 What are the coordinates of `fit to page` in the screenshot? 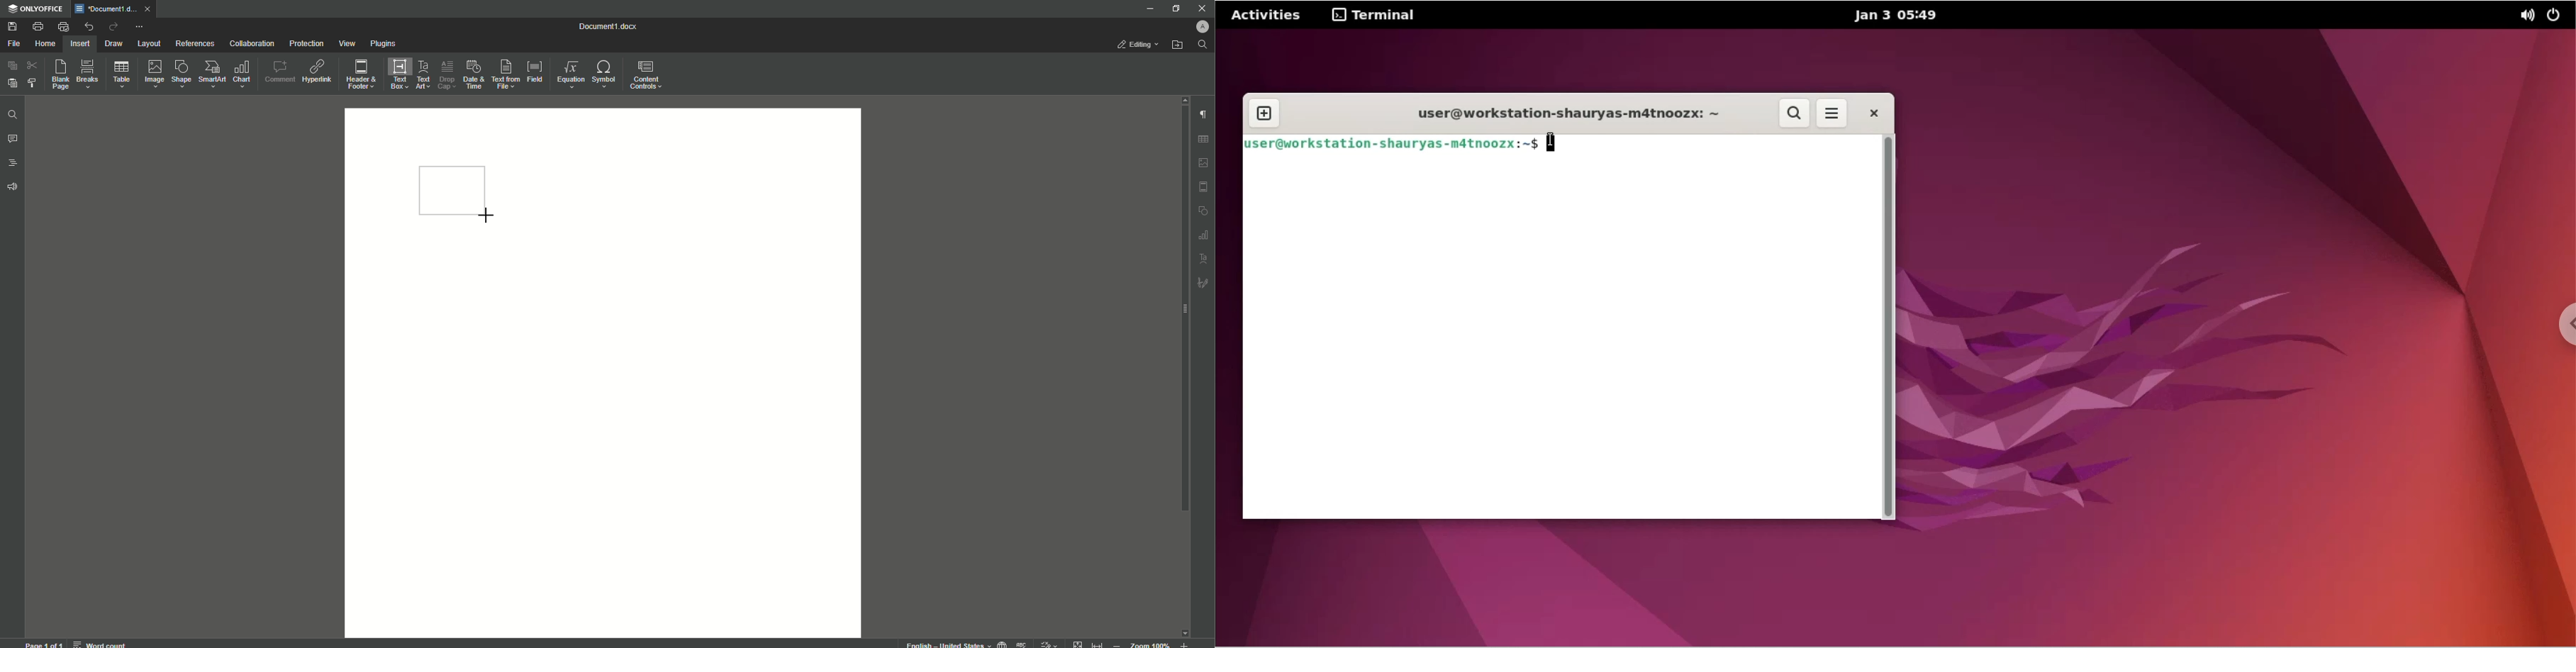 It's located at (1079, 644).